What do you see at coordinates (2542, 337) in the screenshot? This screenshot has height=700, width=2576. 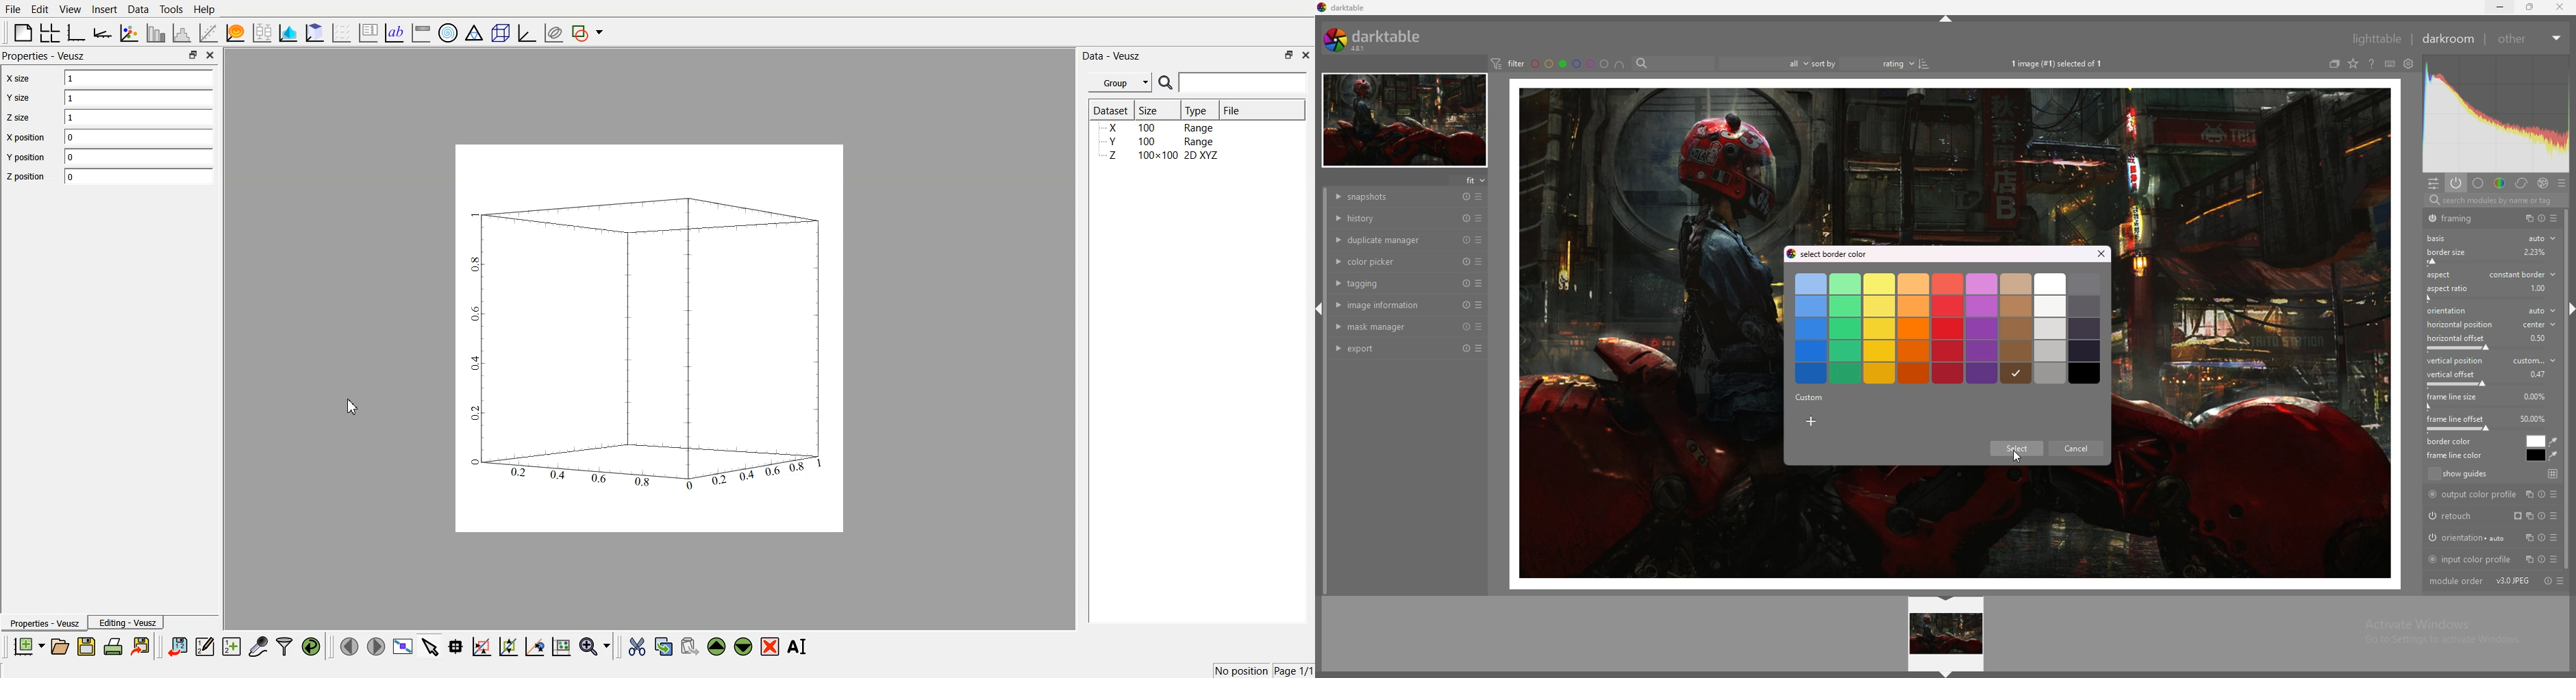 I see `percentage` at bounding box center [2542, 337].